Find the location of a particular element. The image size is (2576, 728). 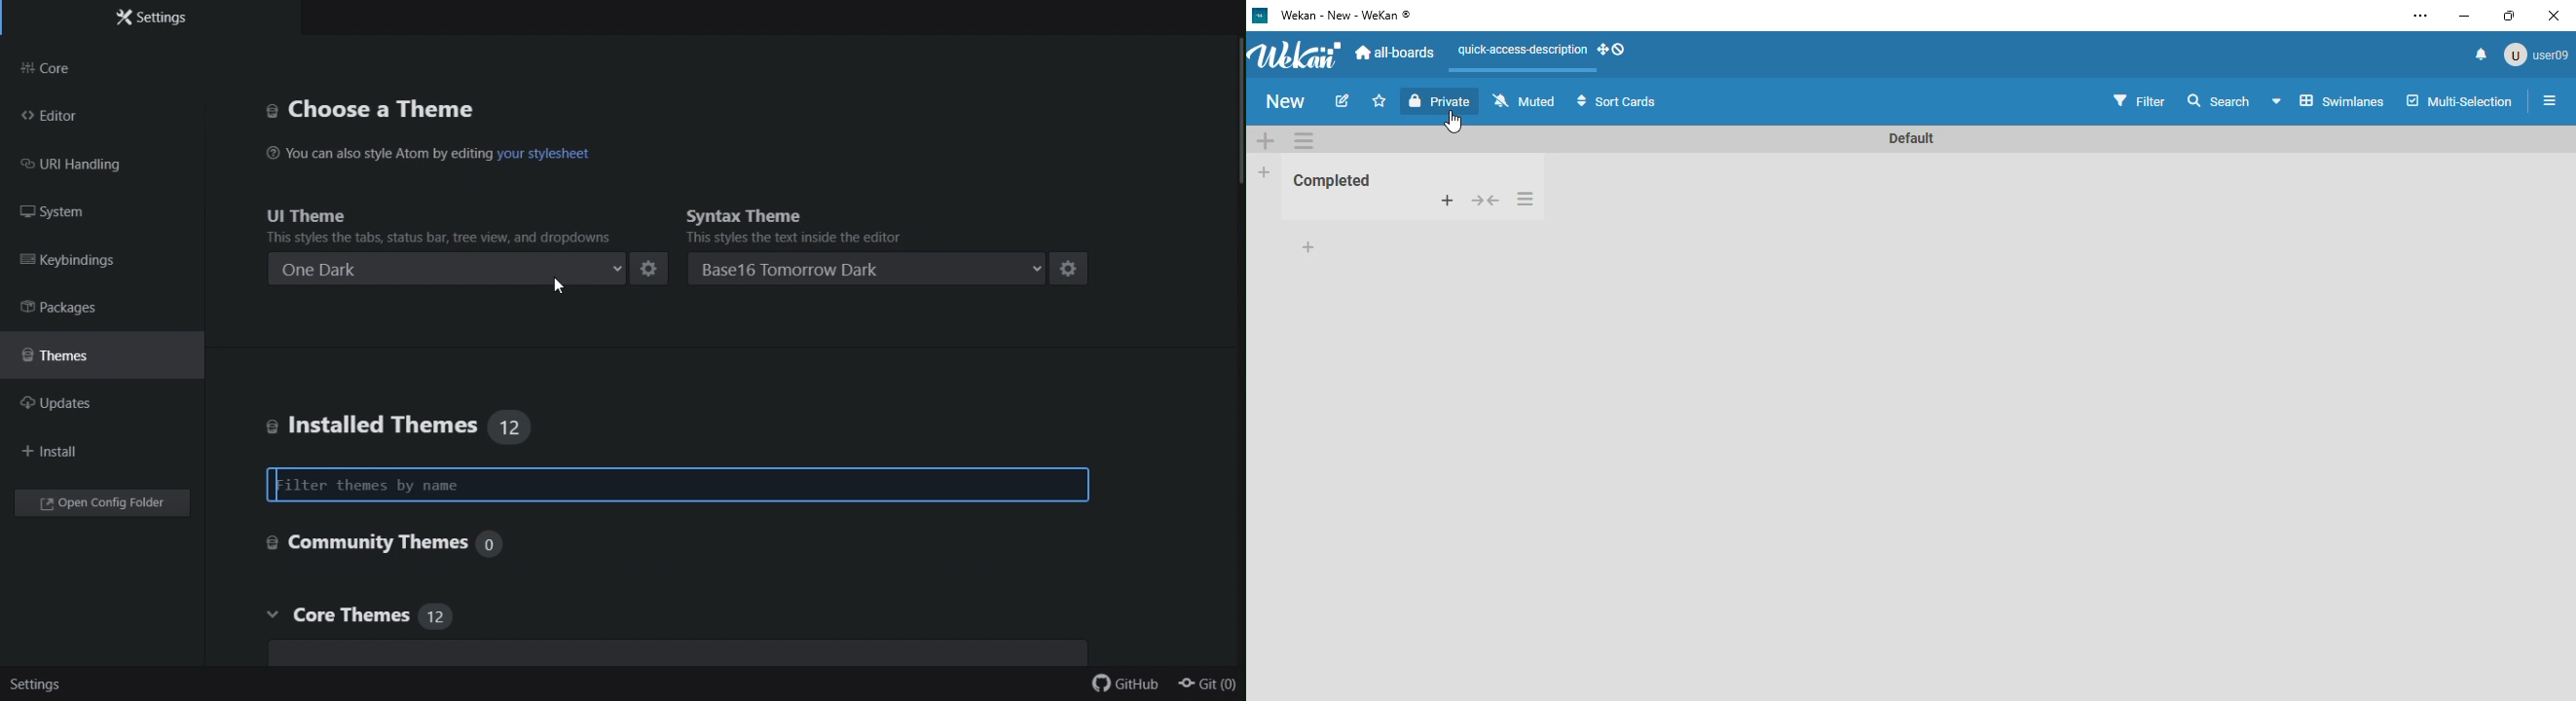

private is located at coordinates (1440, 102).